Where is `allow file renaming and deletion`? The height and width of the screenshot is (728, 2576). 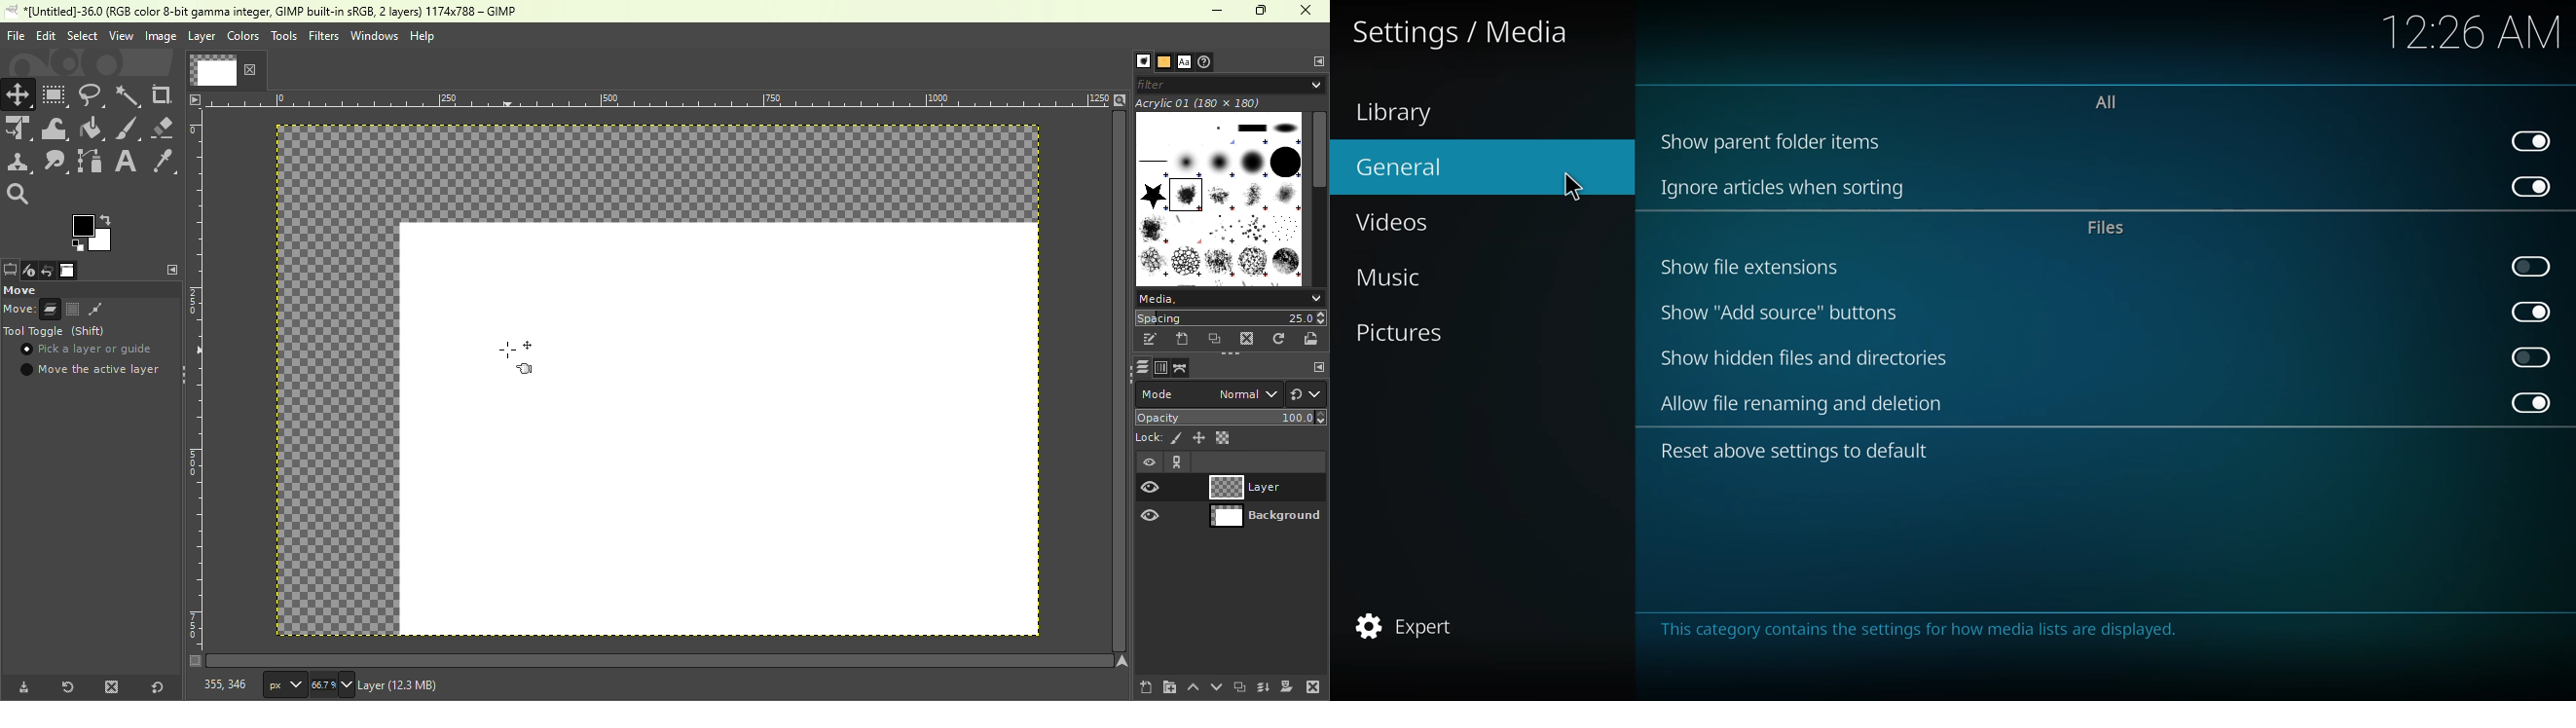 allow file renaming and deletion is located at coordinates (1805, 404).